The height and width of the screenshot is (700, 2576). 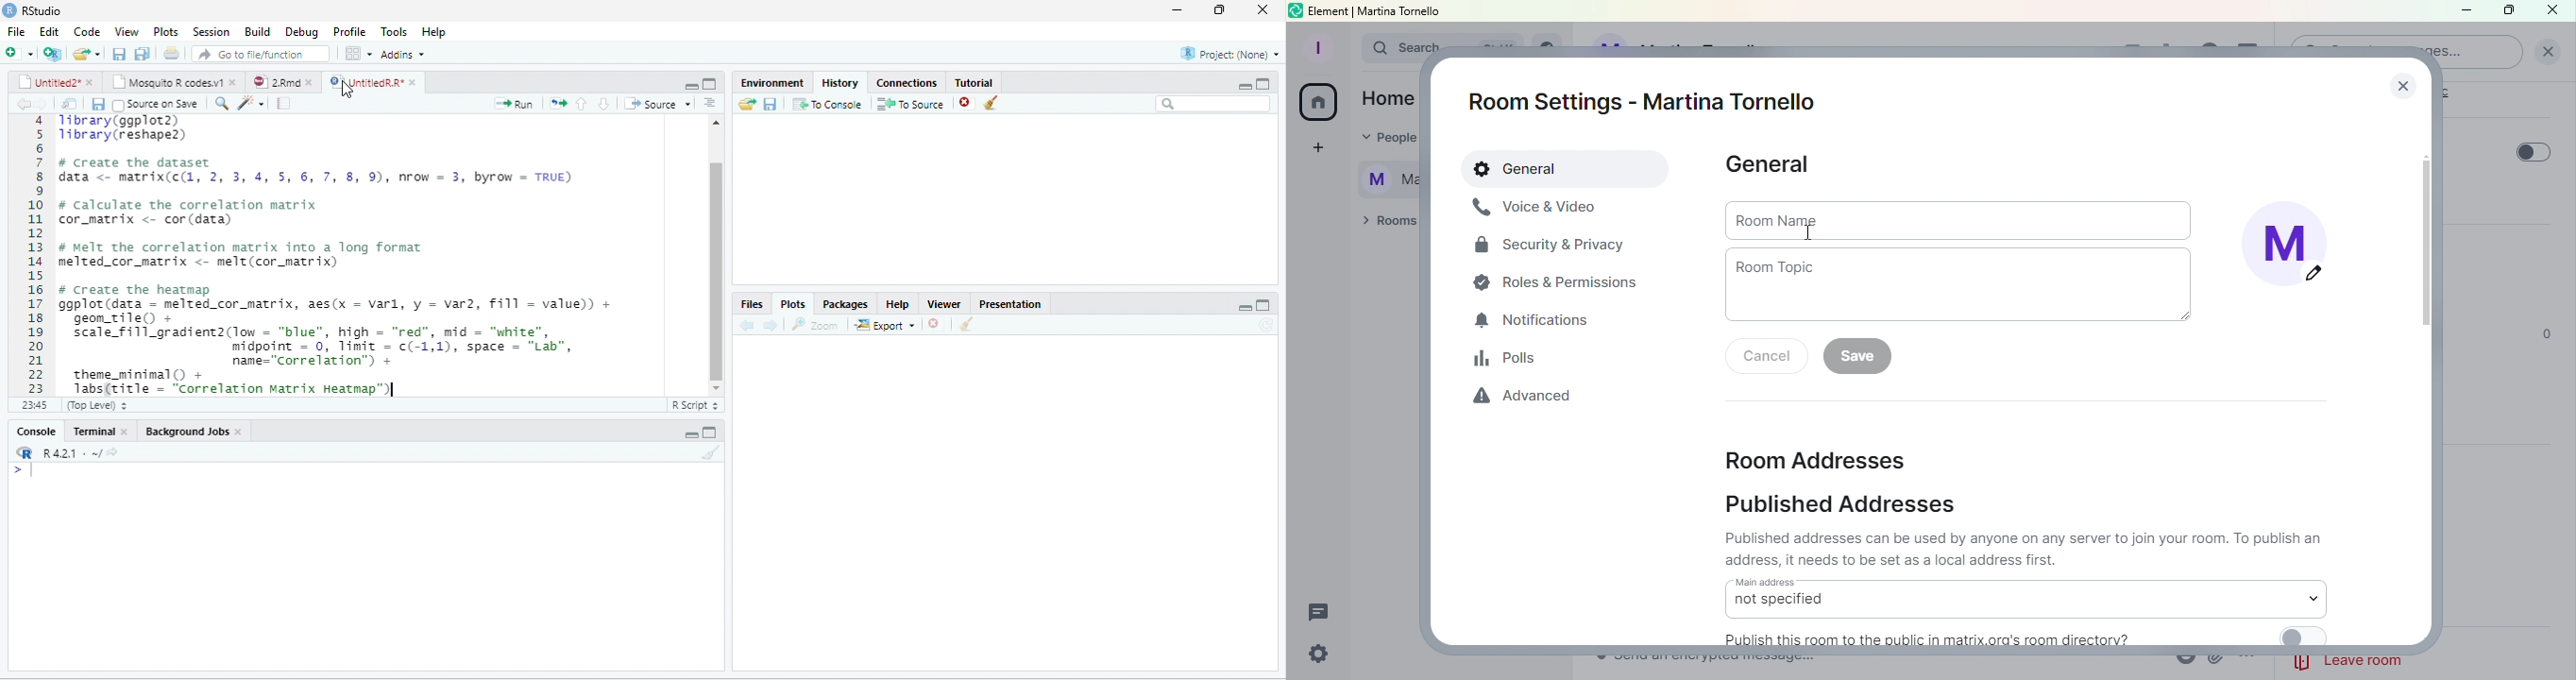 I want to click on search, so click(x=244, y=103).